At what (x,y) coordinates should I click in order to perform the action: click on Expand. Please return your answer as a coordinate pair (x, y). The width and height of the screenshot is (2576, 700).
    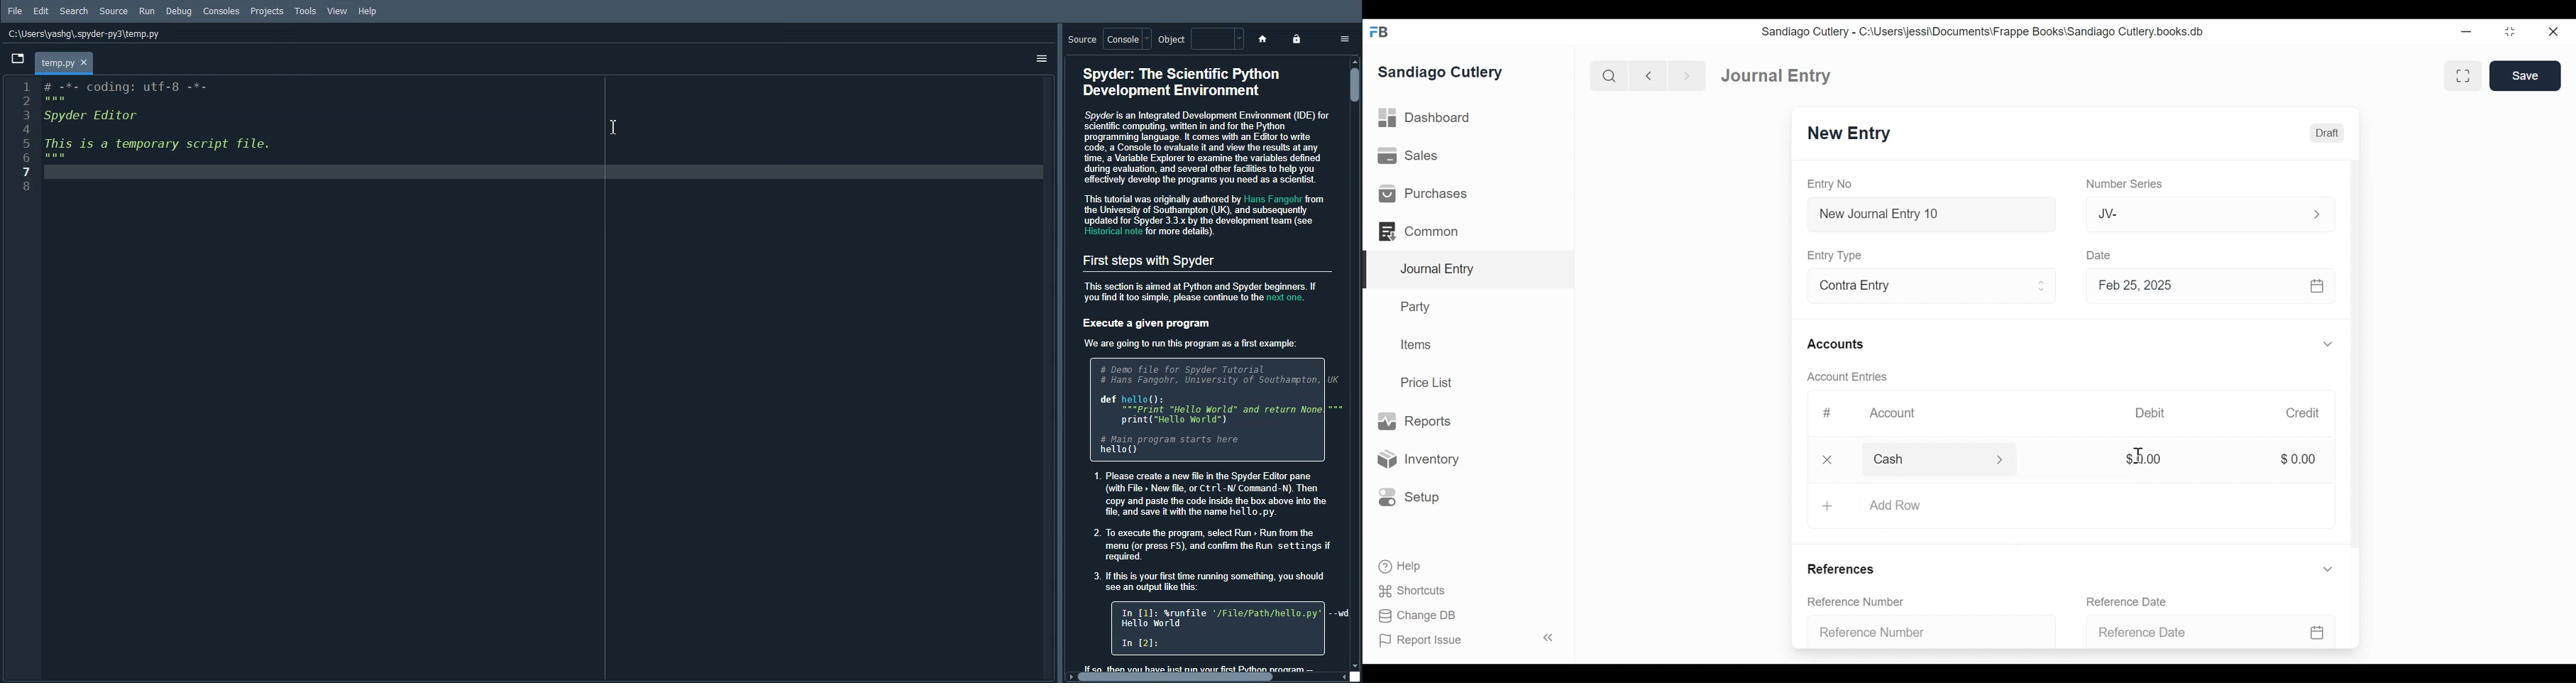
    Looking at the image, I should click on (2007, 460).